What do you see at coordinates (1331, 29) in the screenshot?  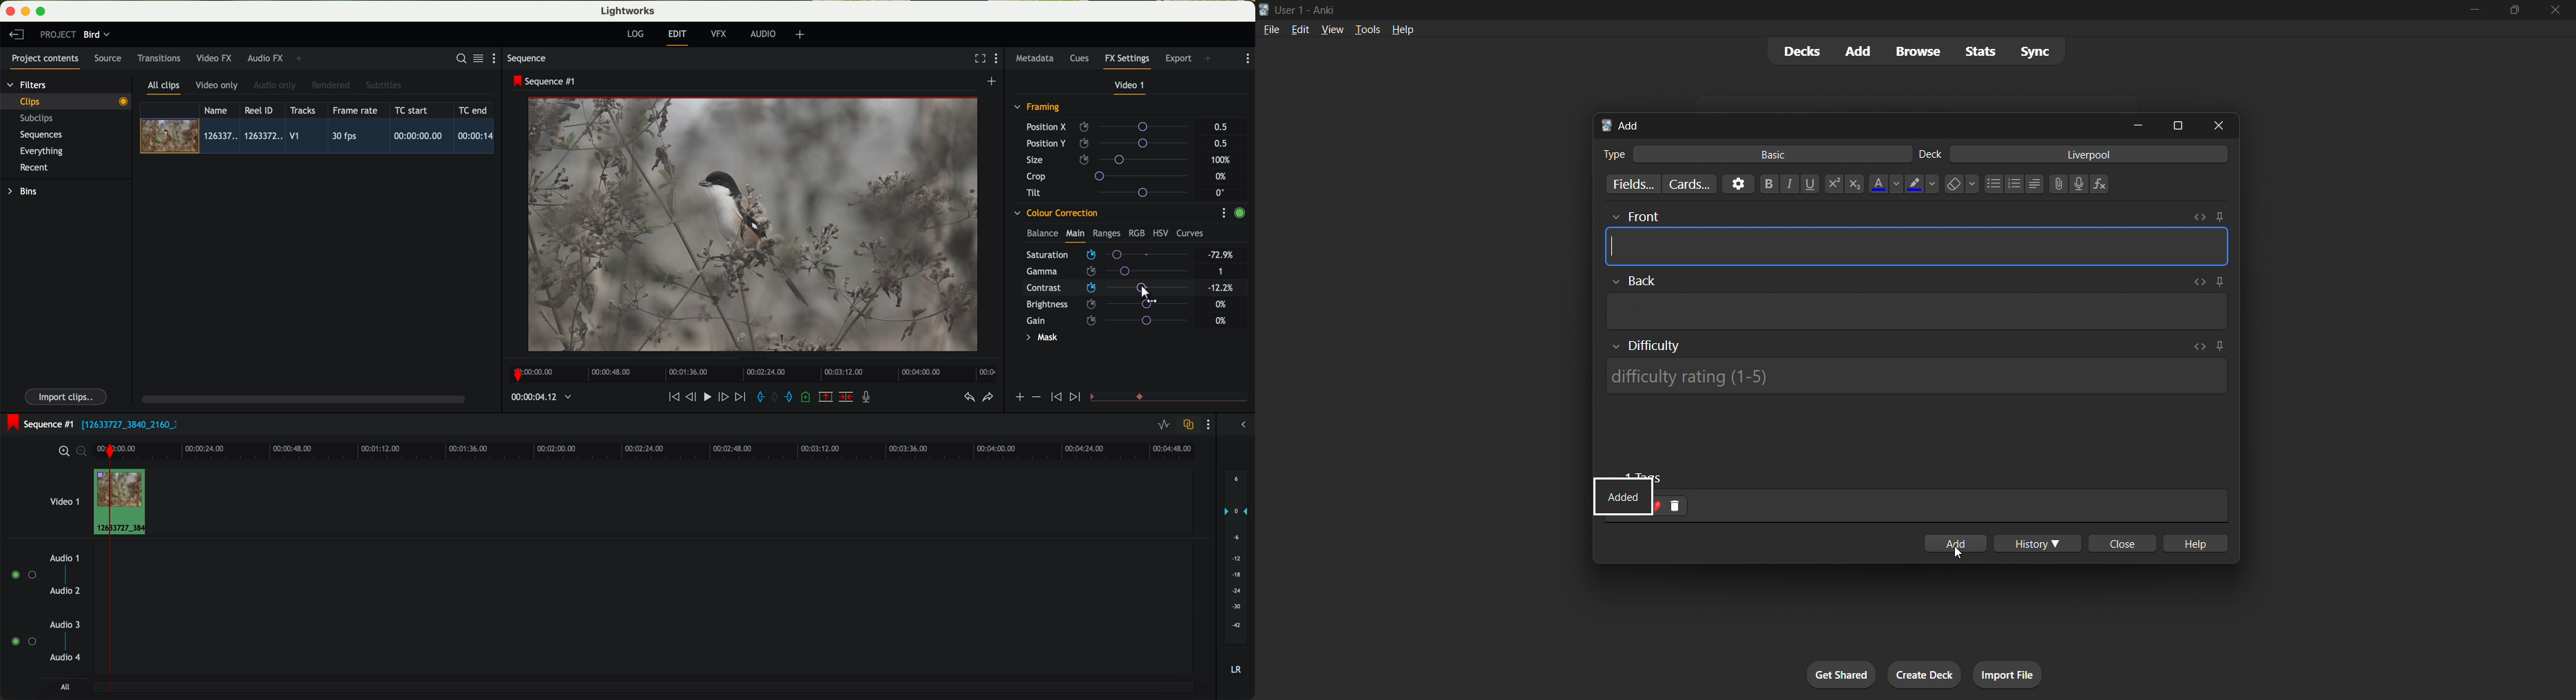 I see `view` at bounding box center [1331, 29].